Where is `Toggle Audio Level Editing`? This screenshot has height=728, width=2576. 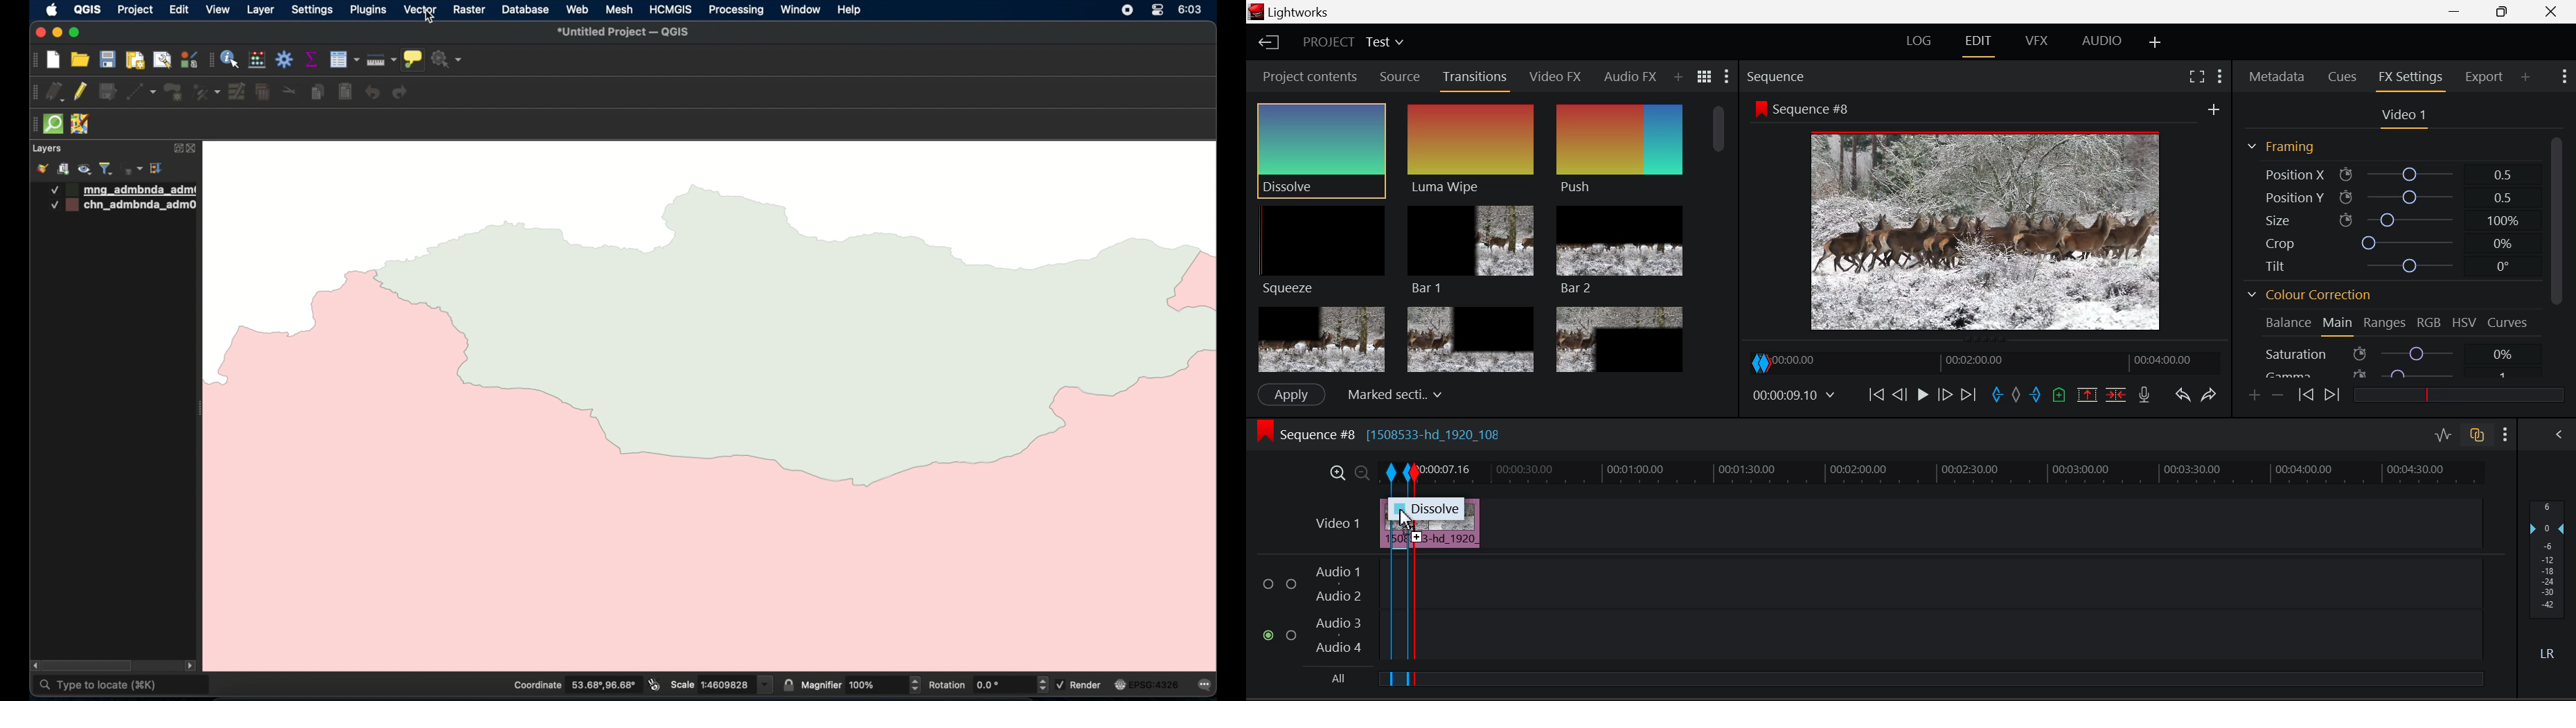
Toggle Audio Level Editing is located at coordinates (2444, 436).